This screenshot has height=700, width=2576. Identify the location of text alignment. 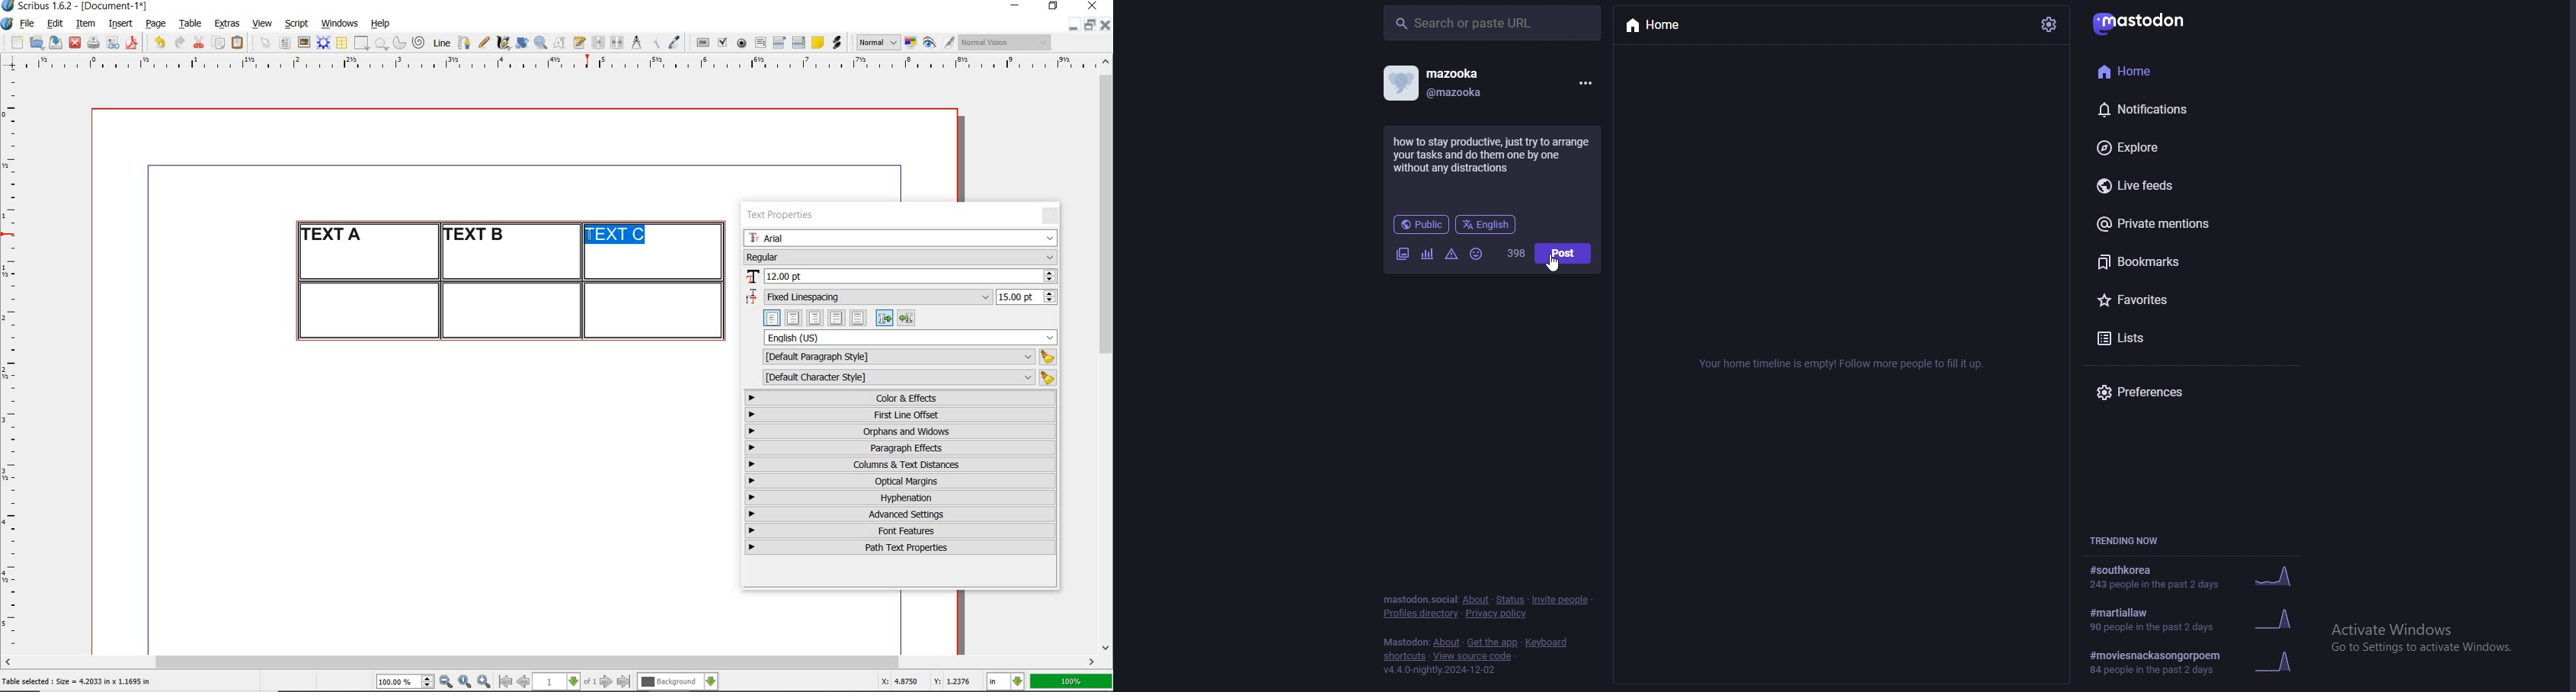
(839, 317).